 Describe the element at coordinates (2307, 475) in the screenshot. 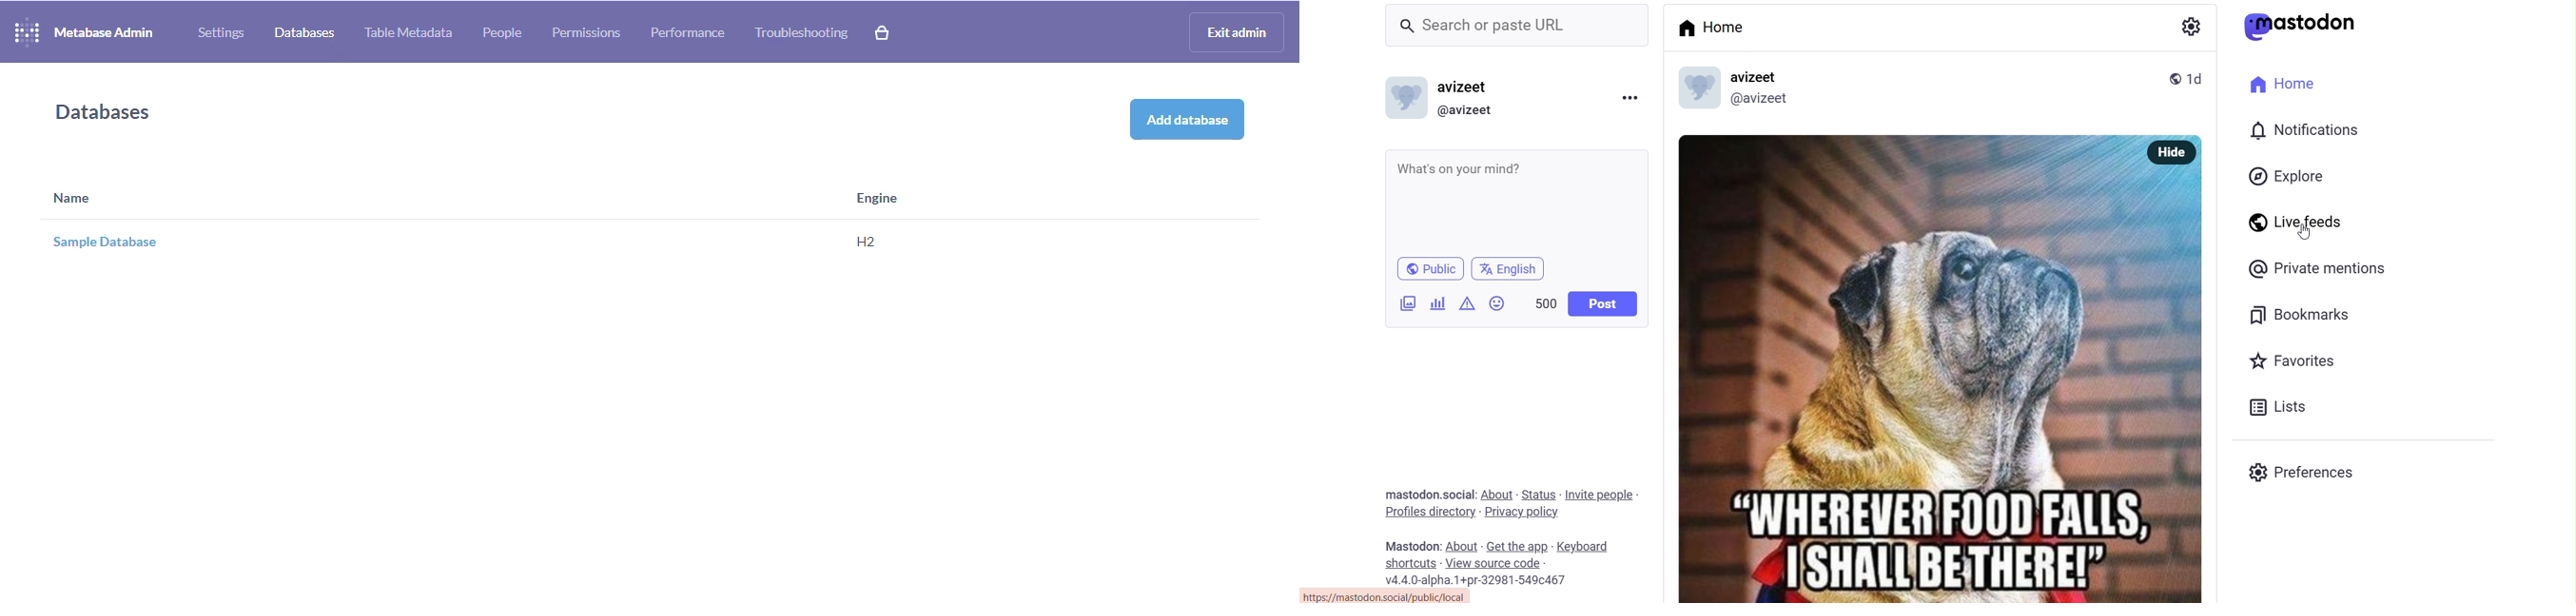

I see `preferences` at that location.